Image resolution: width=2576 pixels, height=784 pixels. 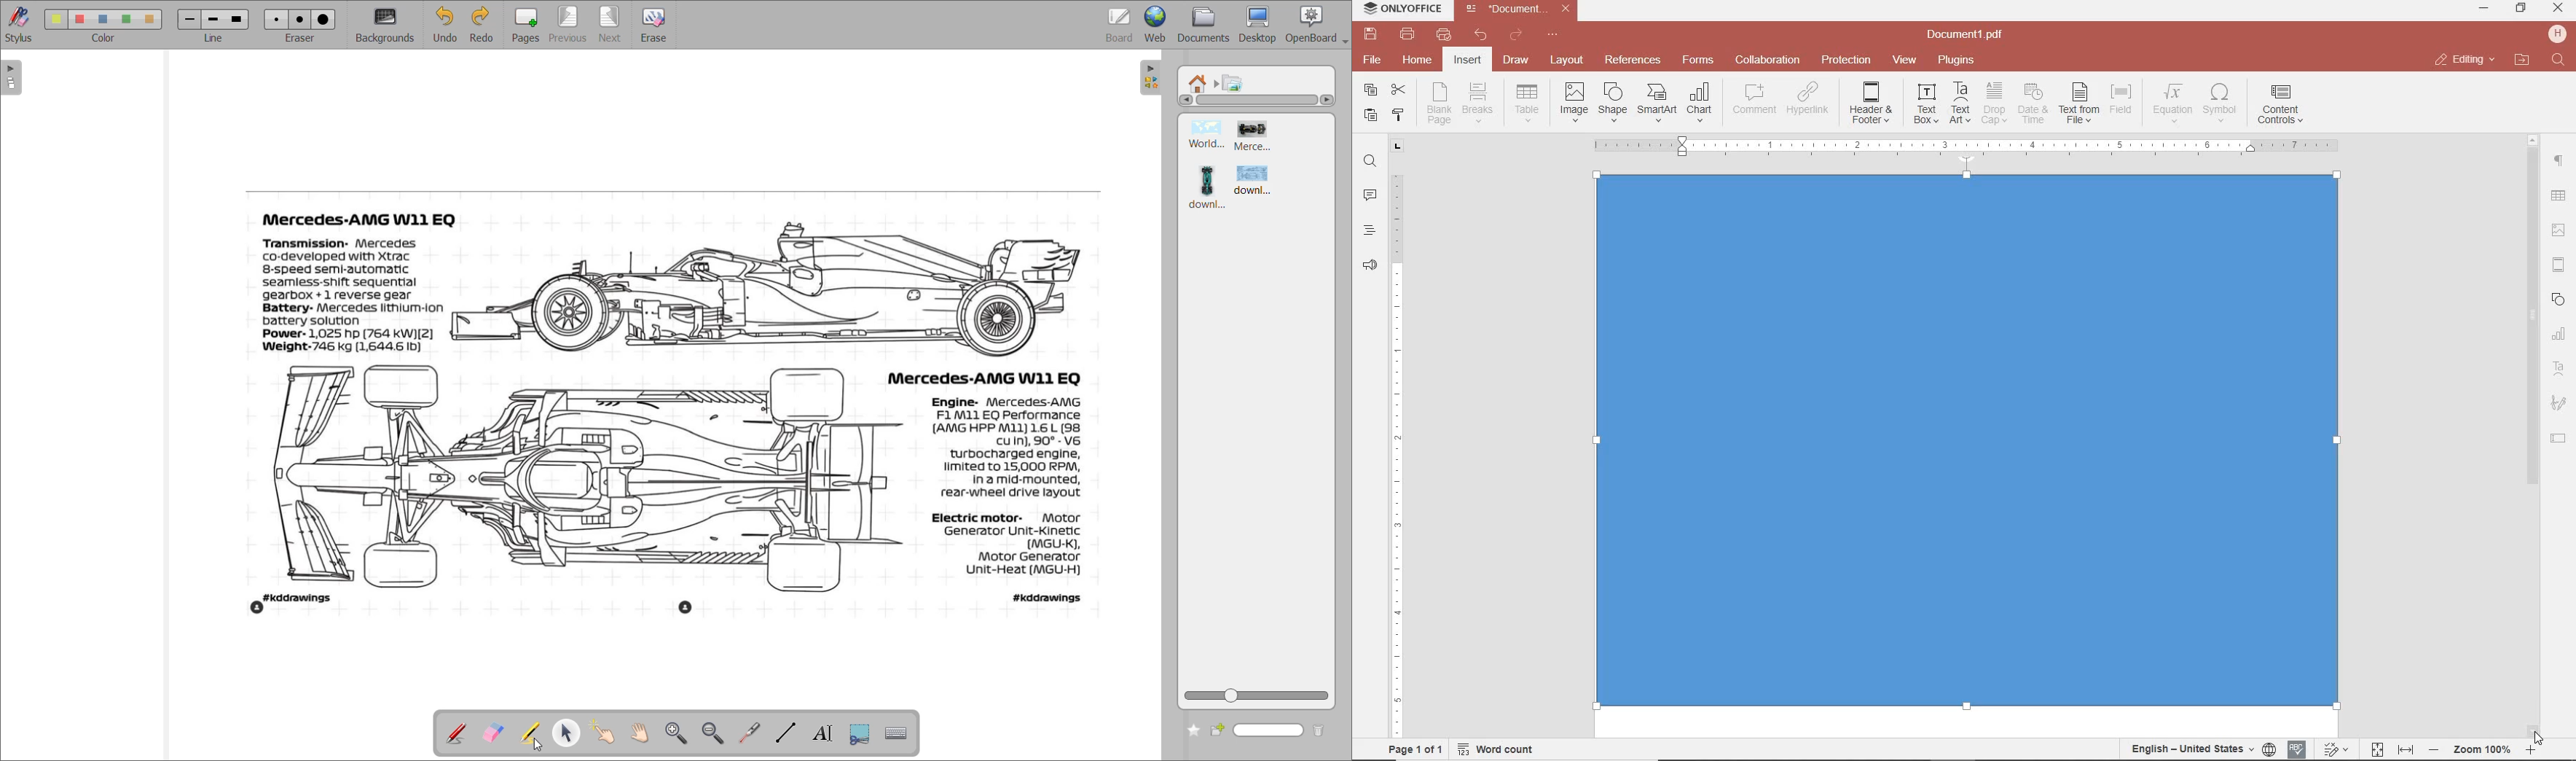 I want to click on customize quick access toolbar, so click(x=1552, y=35).